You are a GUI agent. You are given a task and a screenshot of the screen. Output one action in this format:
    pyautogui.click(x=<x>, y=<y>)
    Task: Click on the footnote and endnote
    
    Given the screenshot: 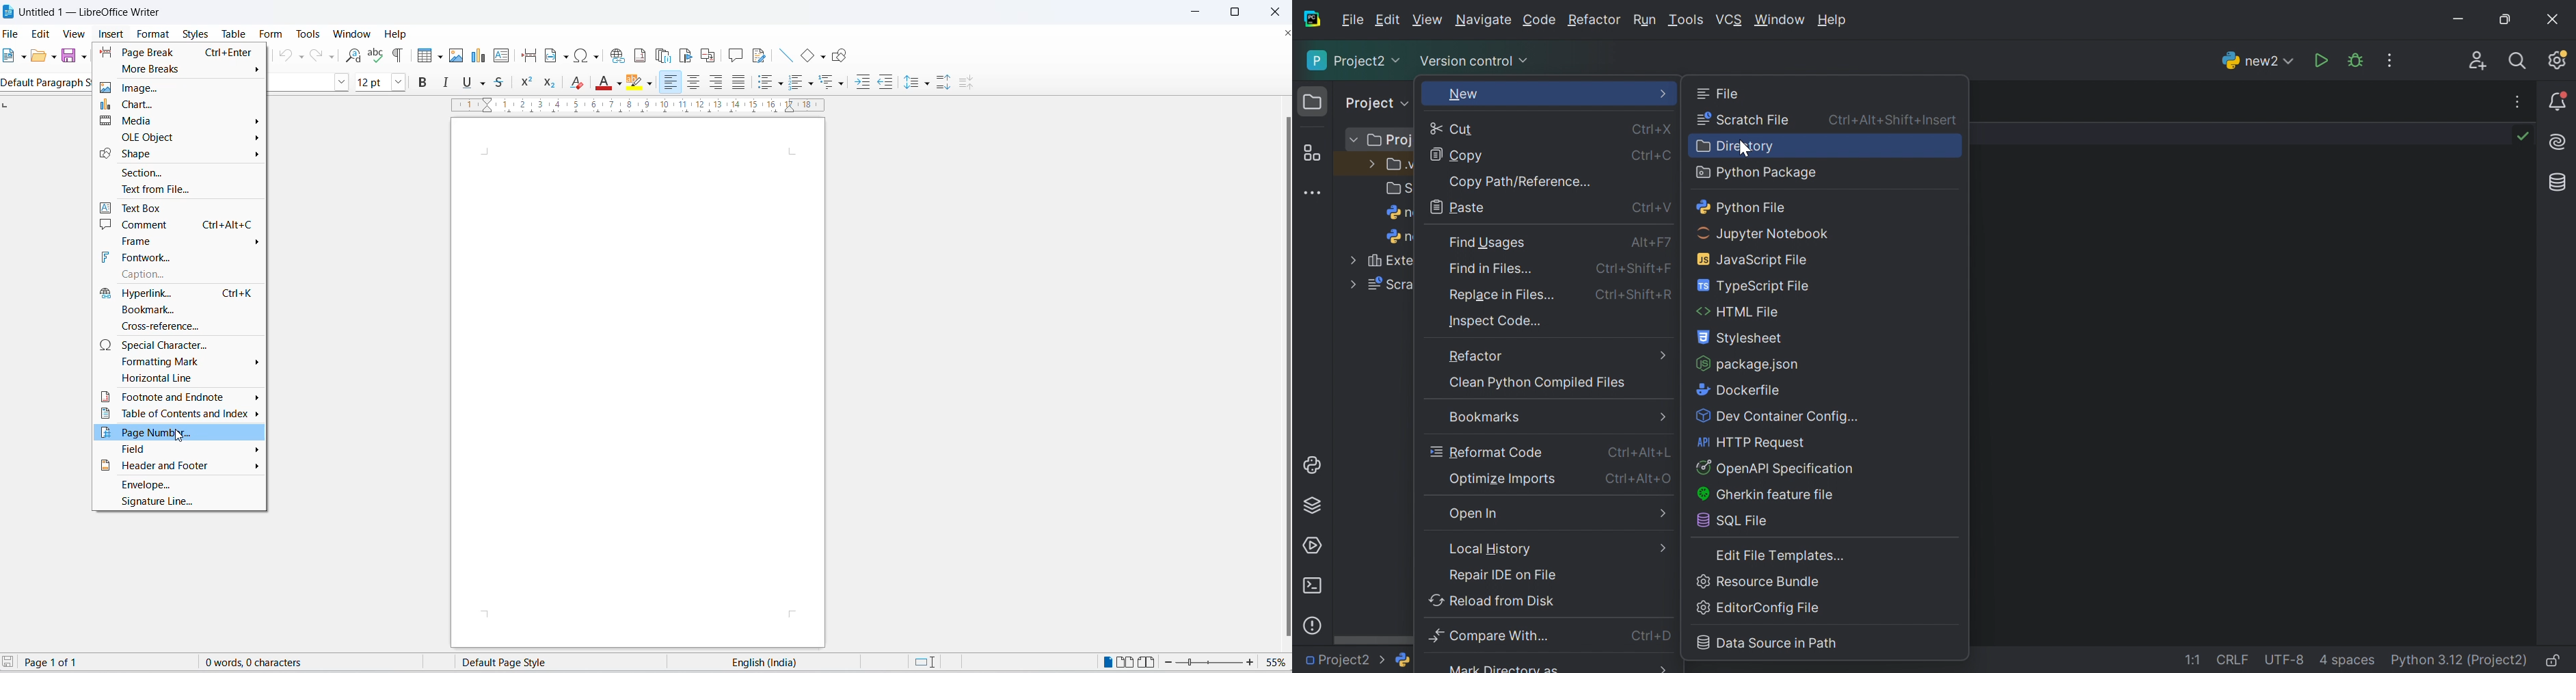 What is the action you would take?
    pyautogui.click(x=176, y=396)
    